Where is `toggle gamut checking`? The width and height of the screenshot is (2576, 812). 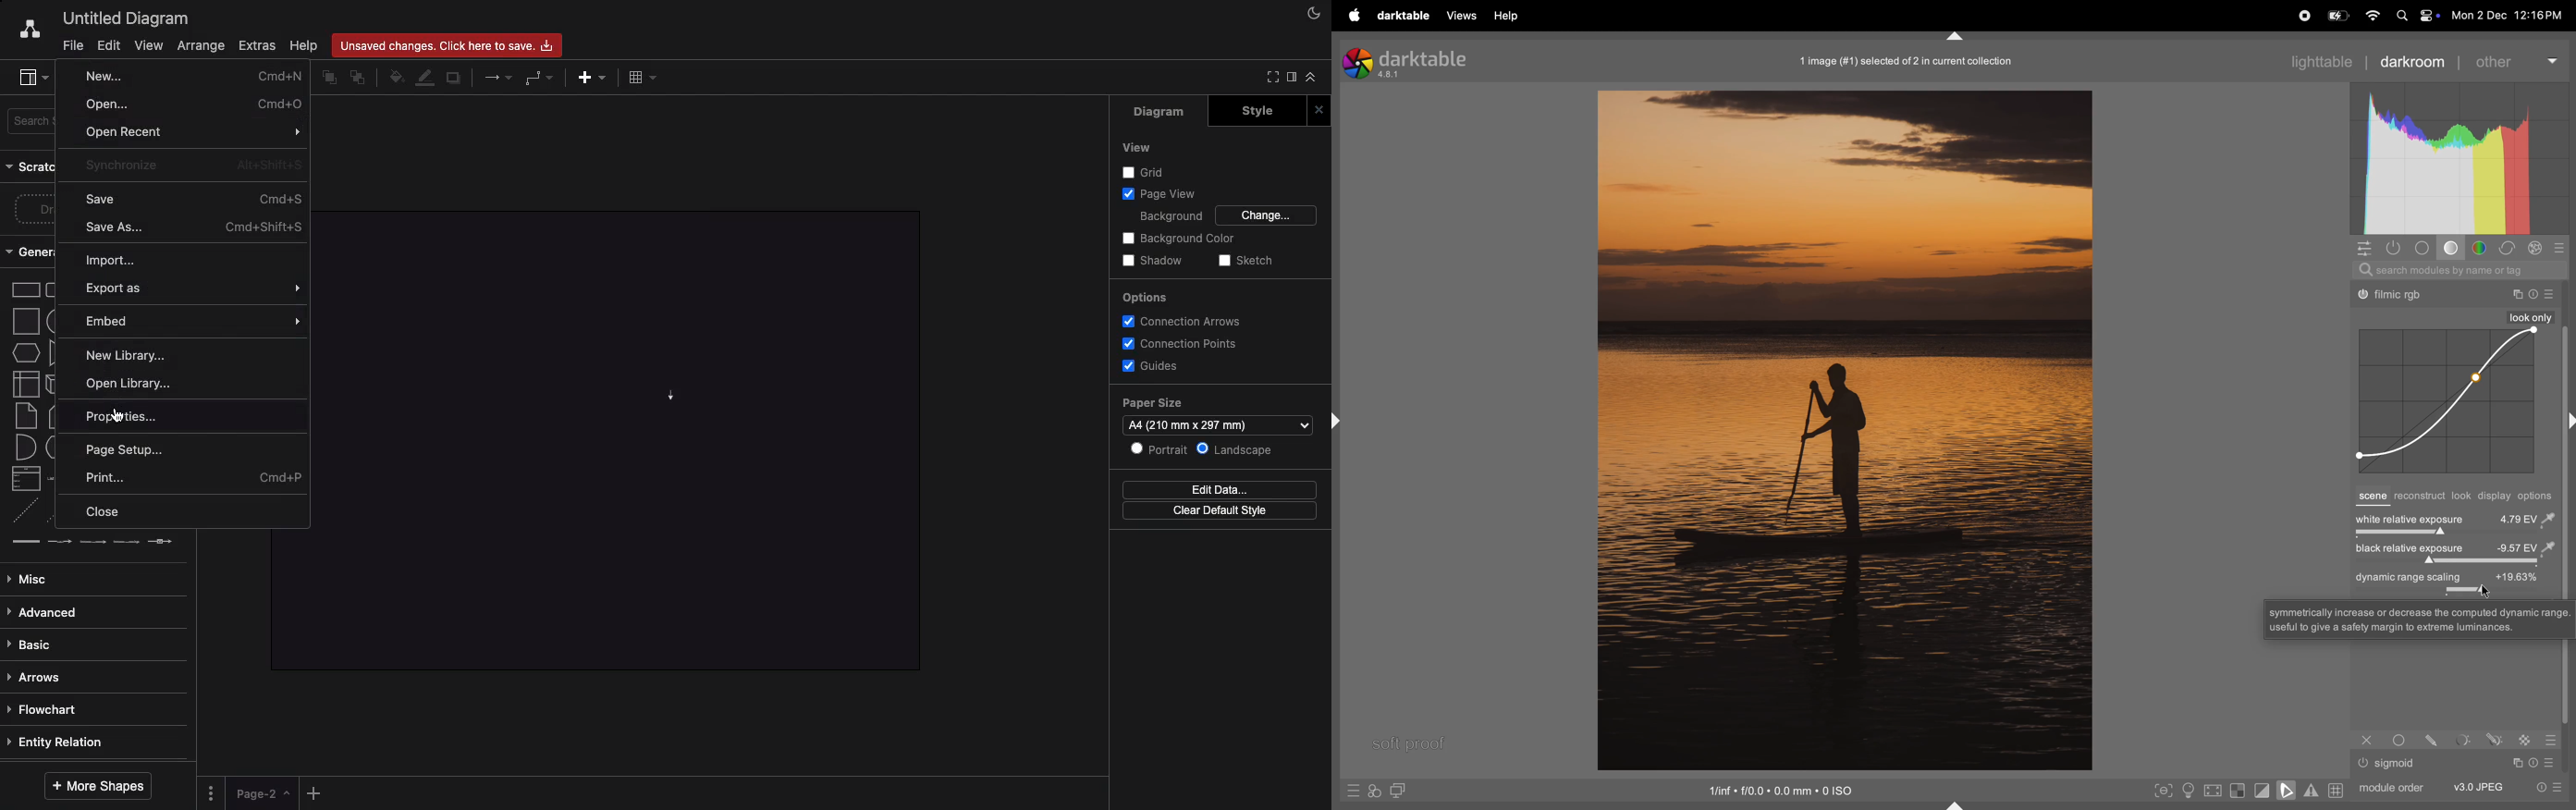 toggle gamut checking is located at coordinates (2312, 791).